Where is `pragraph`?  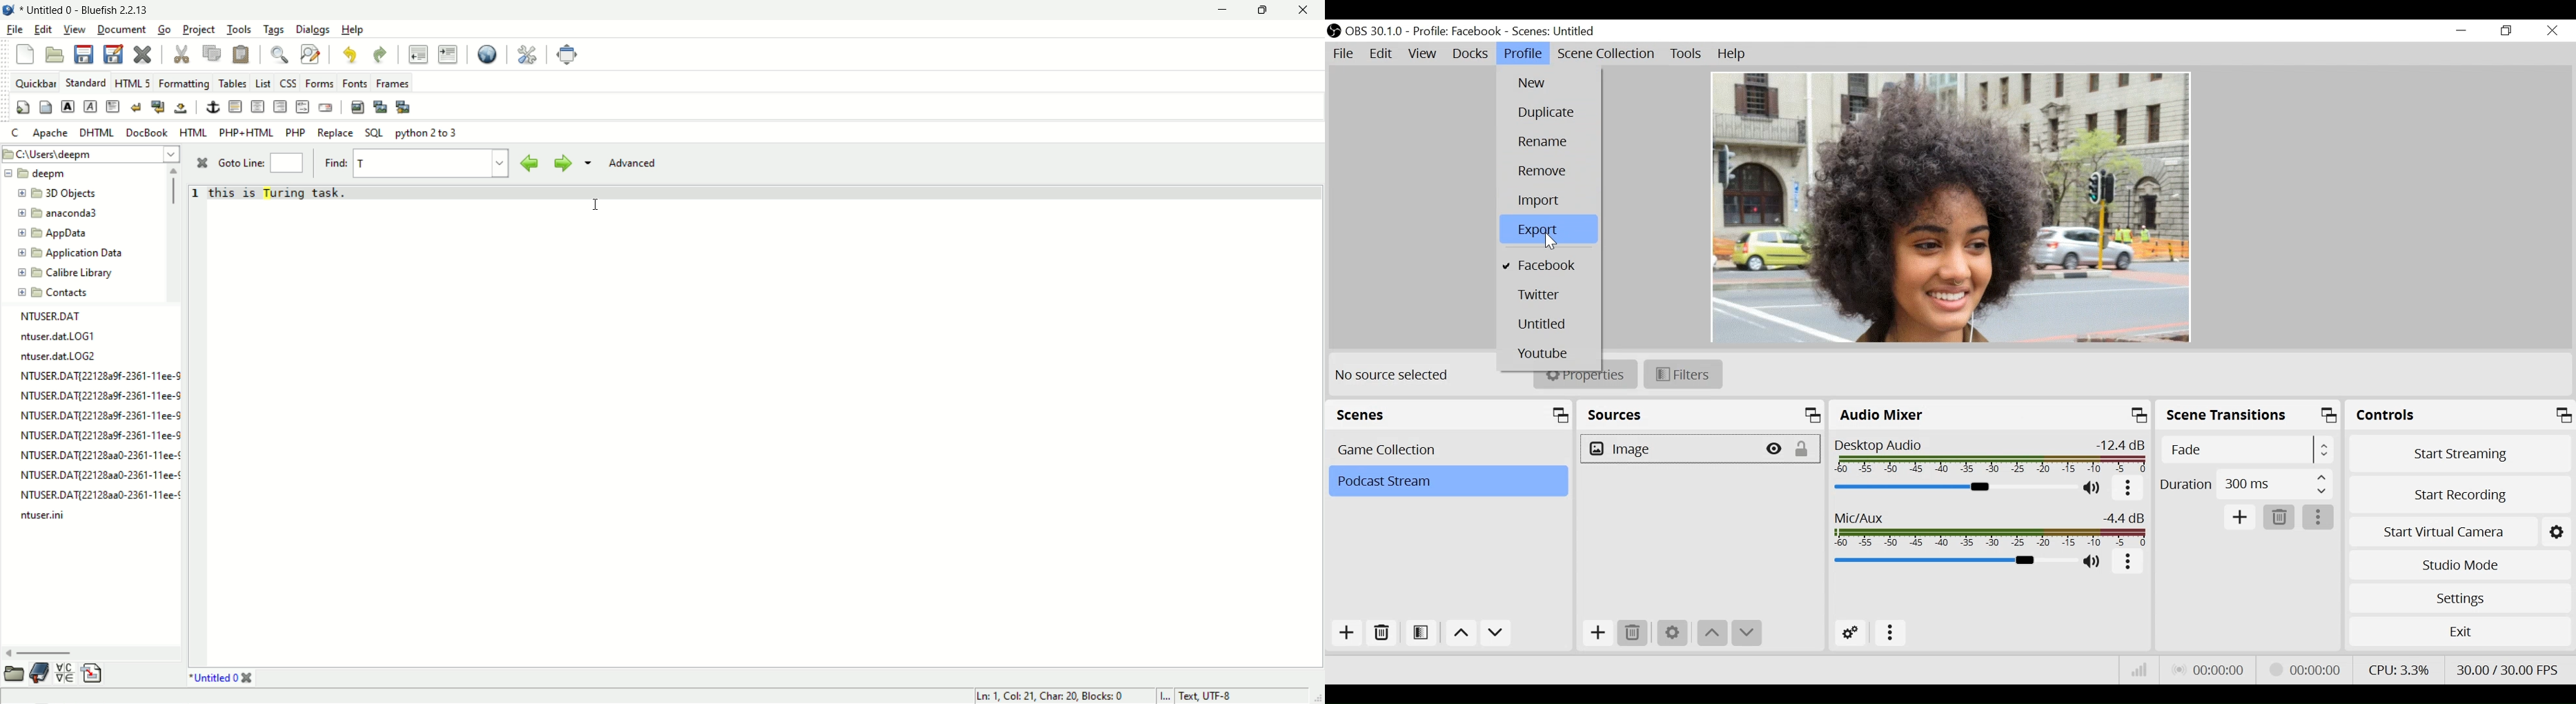
pragraph is located at coordinates (113, 106).